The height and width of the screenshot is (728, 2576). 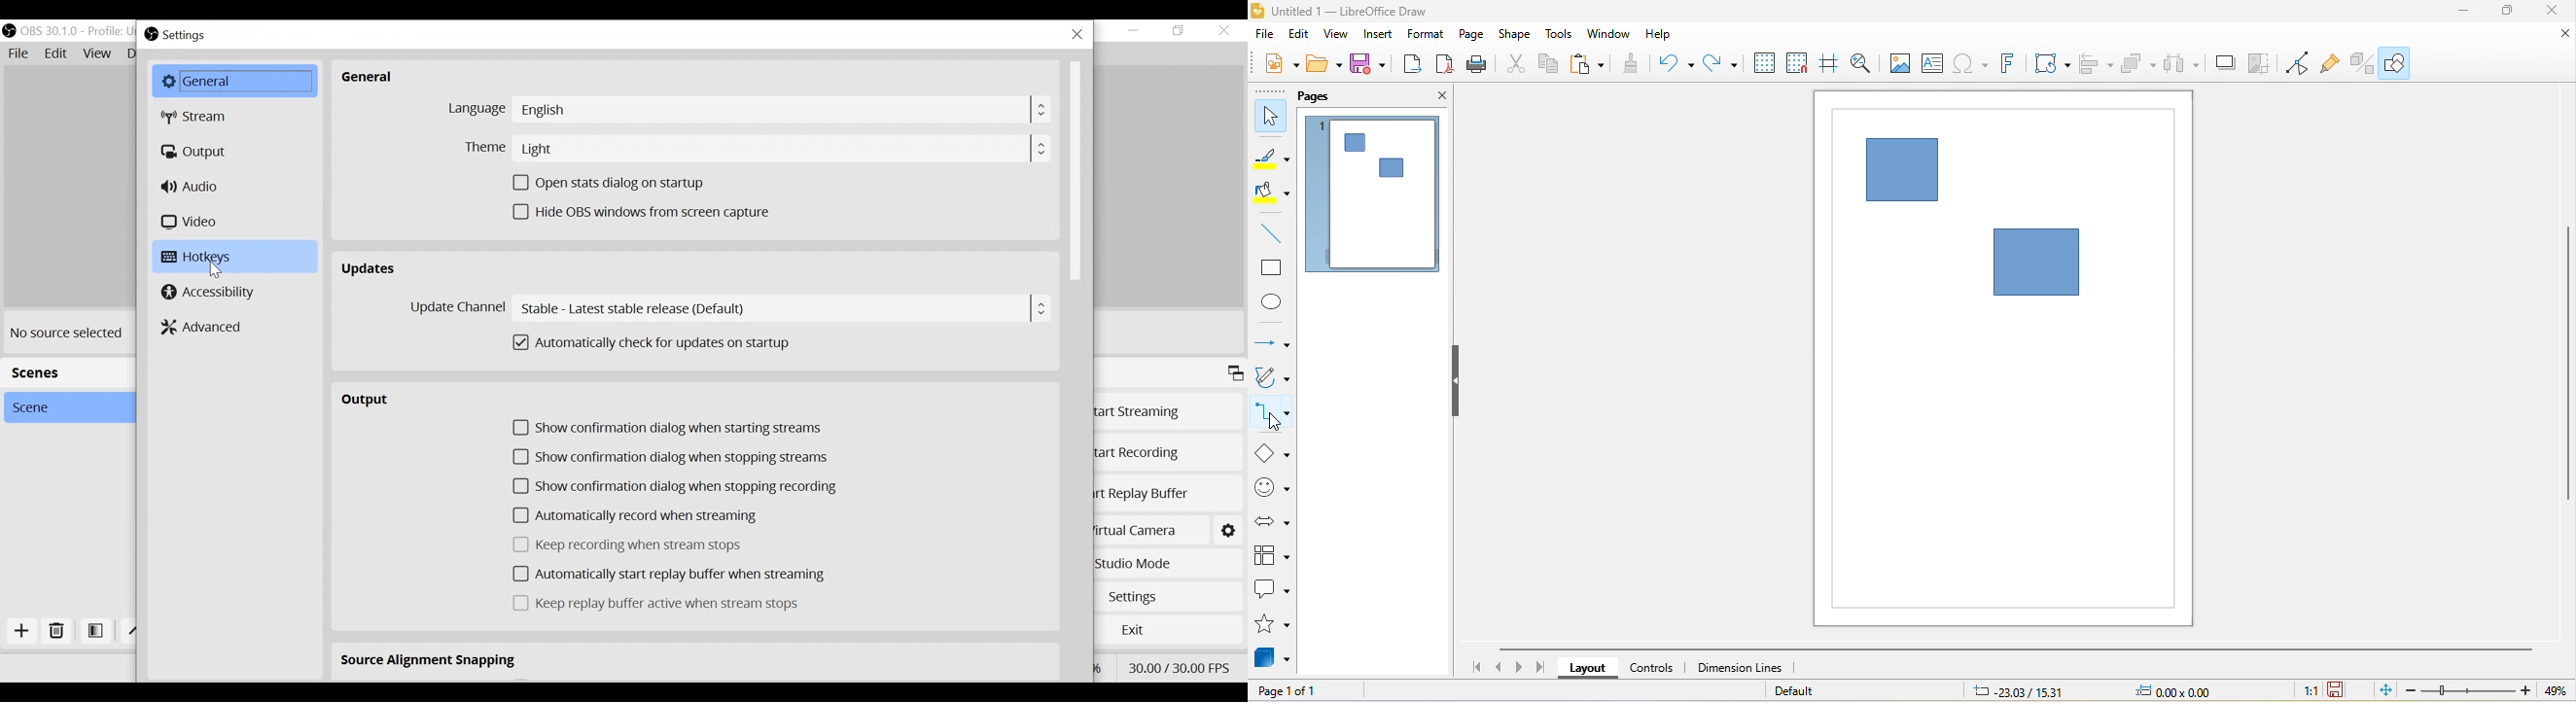 What do you see at coordinates (1592, 64) in the screenshot?
I see `paste` at bounding box center [1592, 64].